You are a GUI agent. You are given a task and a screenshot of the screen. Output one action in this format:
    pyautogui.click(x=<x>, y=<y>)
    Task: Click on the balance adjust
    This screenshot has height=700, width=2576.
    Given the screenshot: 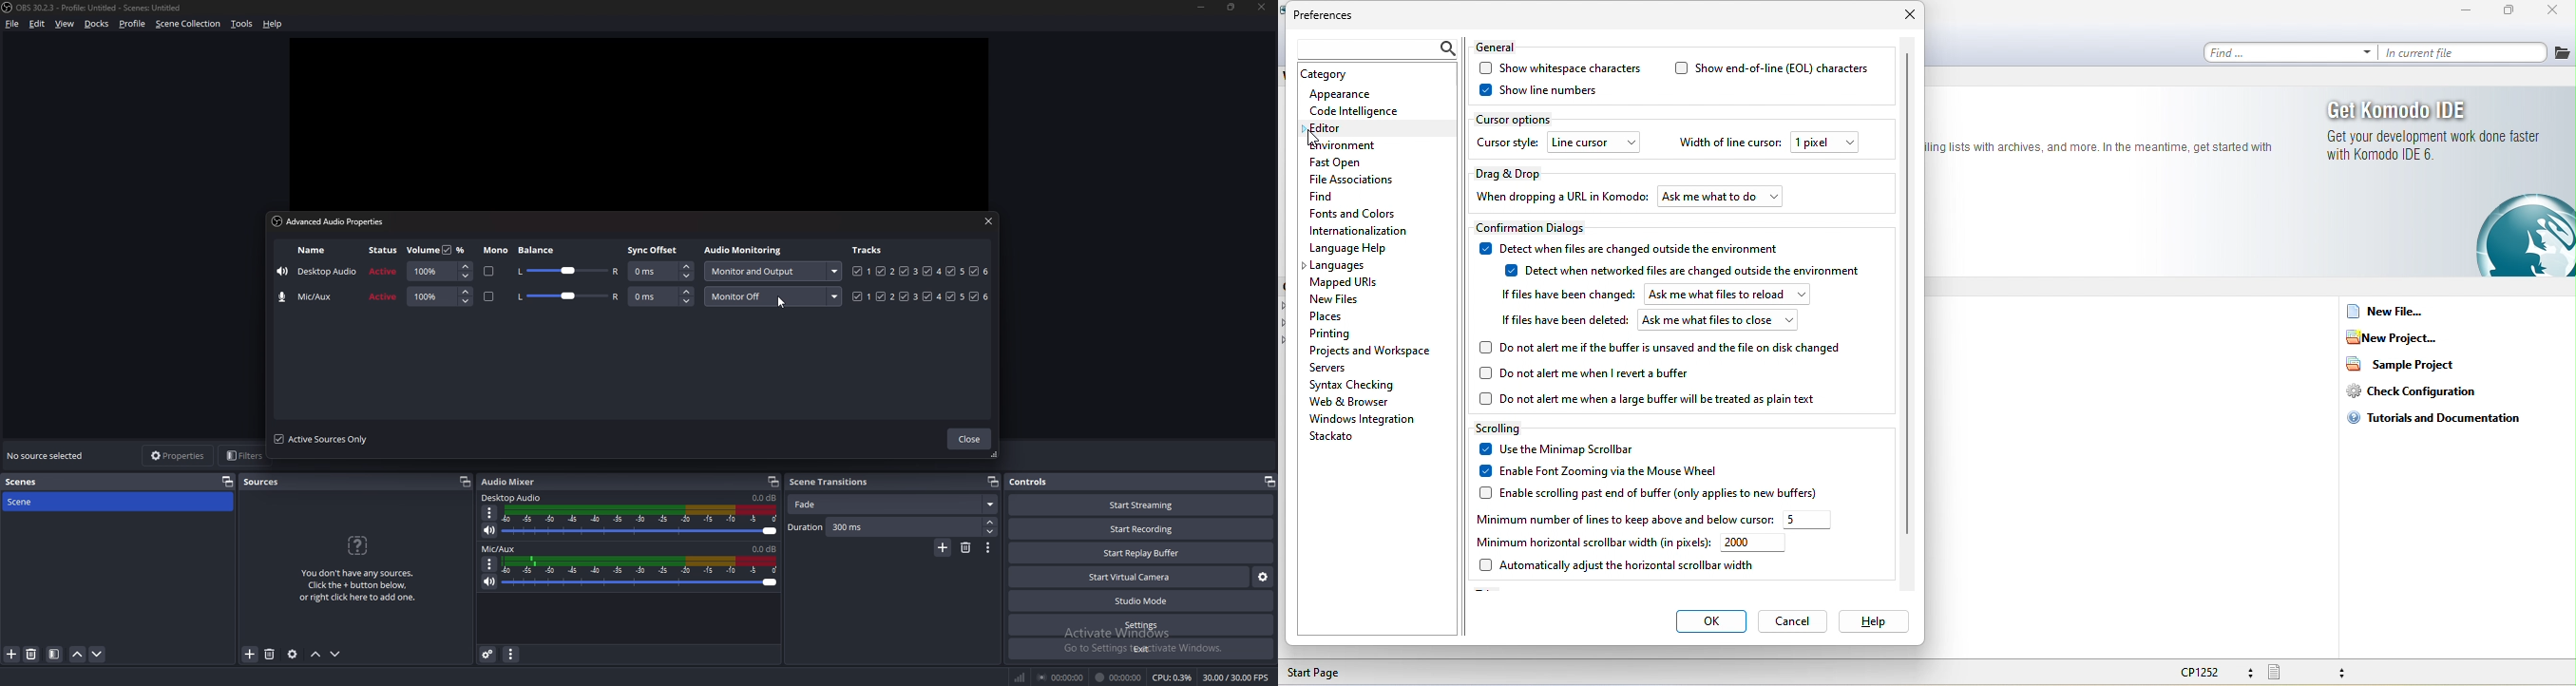 What is the action you would take?
    pyautogui.click(x=569, y=270)
    